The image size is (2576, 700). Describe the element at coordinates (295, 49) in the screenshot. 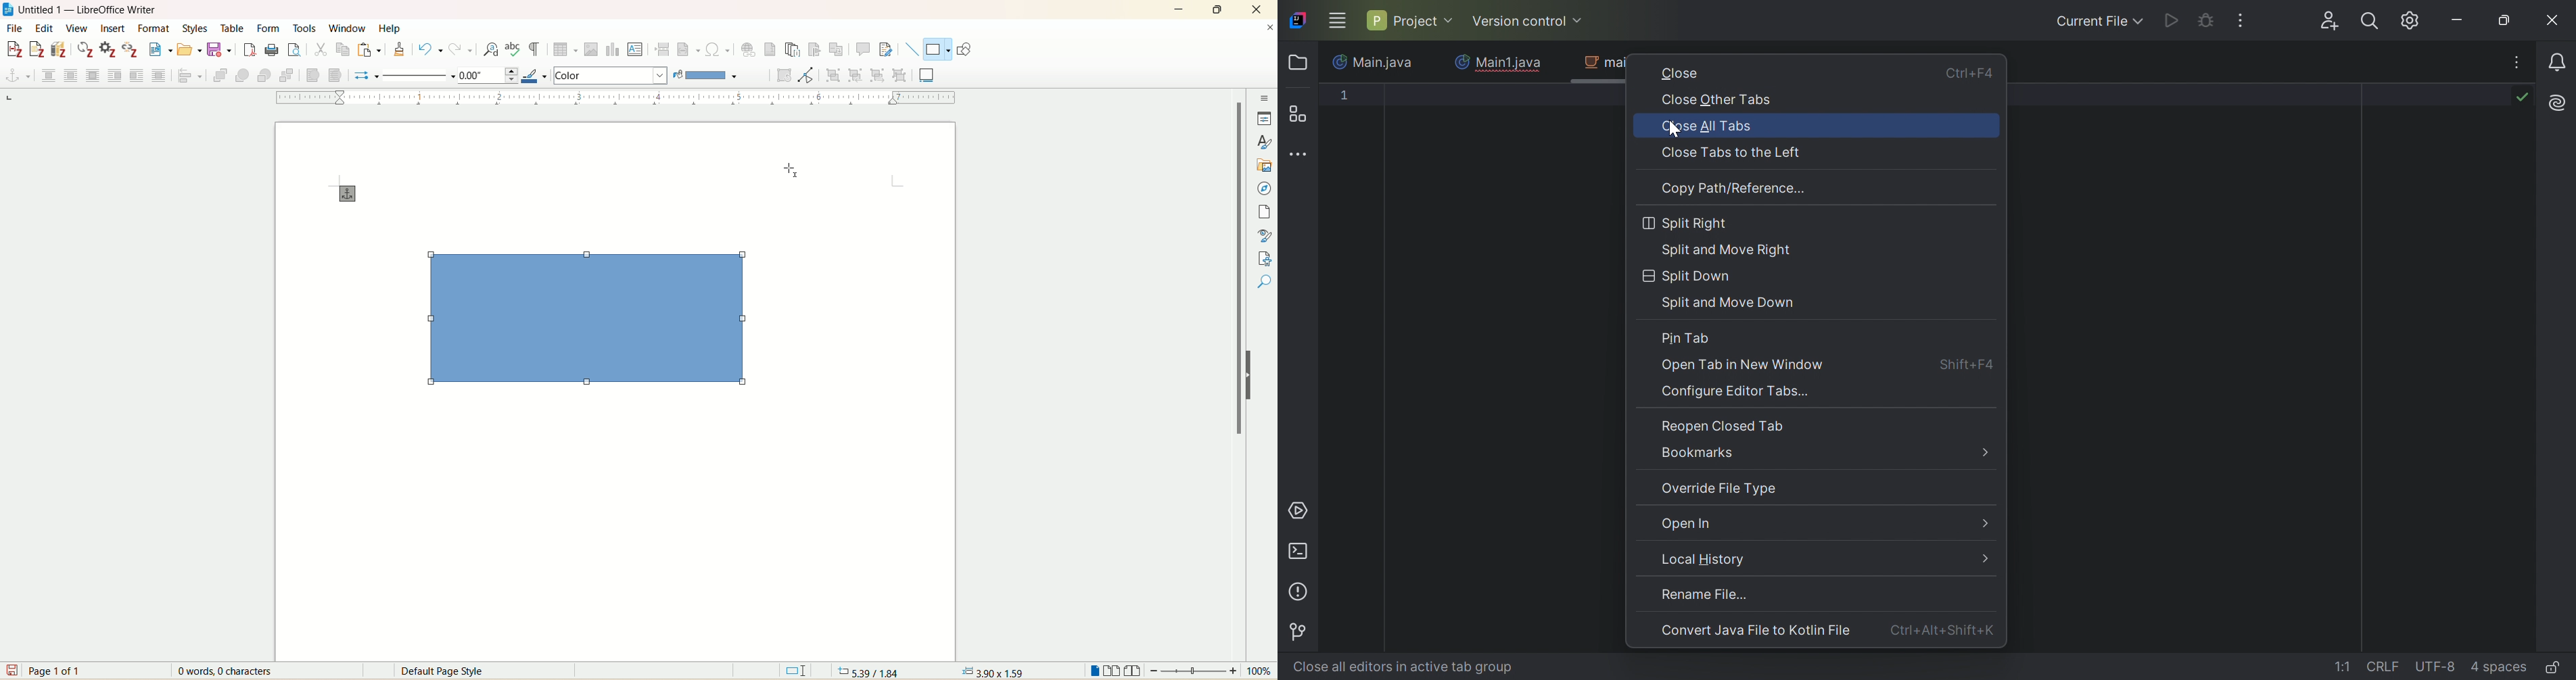

I see `print preview` at that location.